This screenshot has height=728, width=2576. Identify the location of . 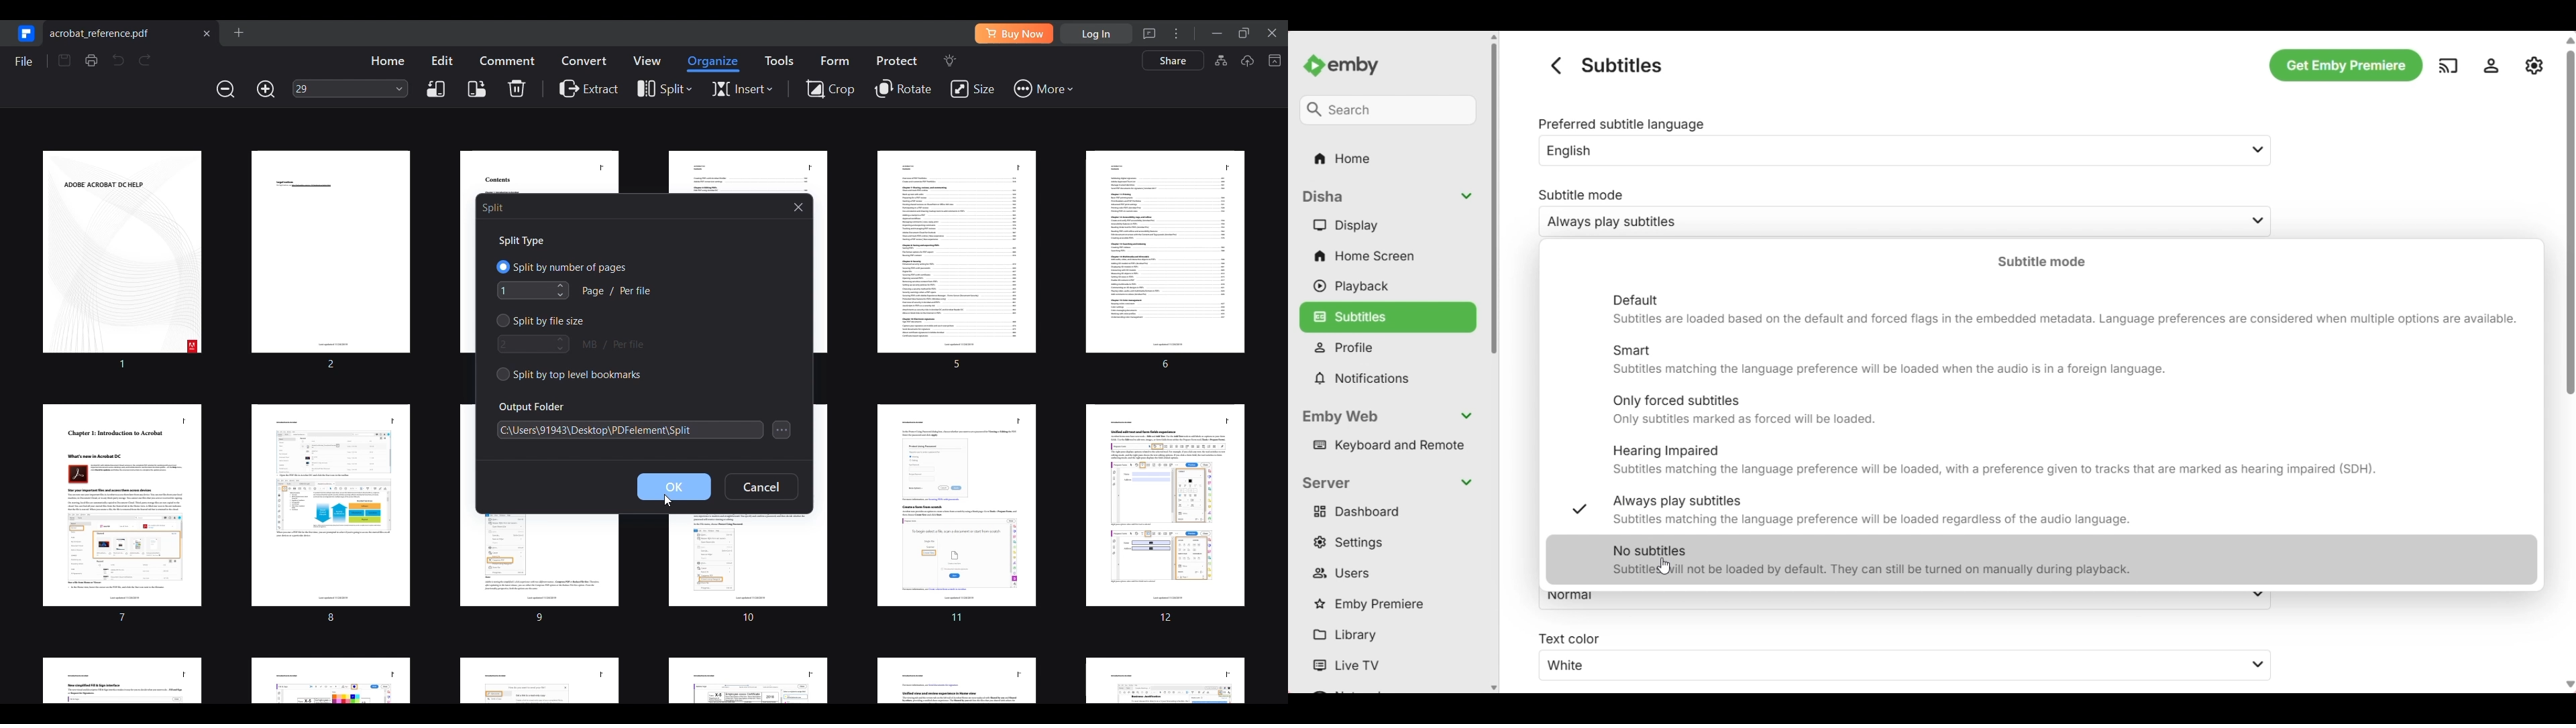
(1386, 108).